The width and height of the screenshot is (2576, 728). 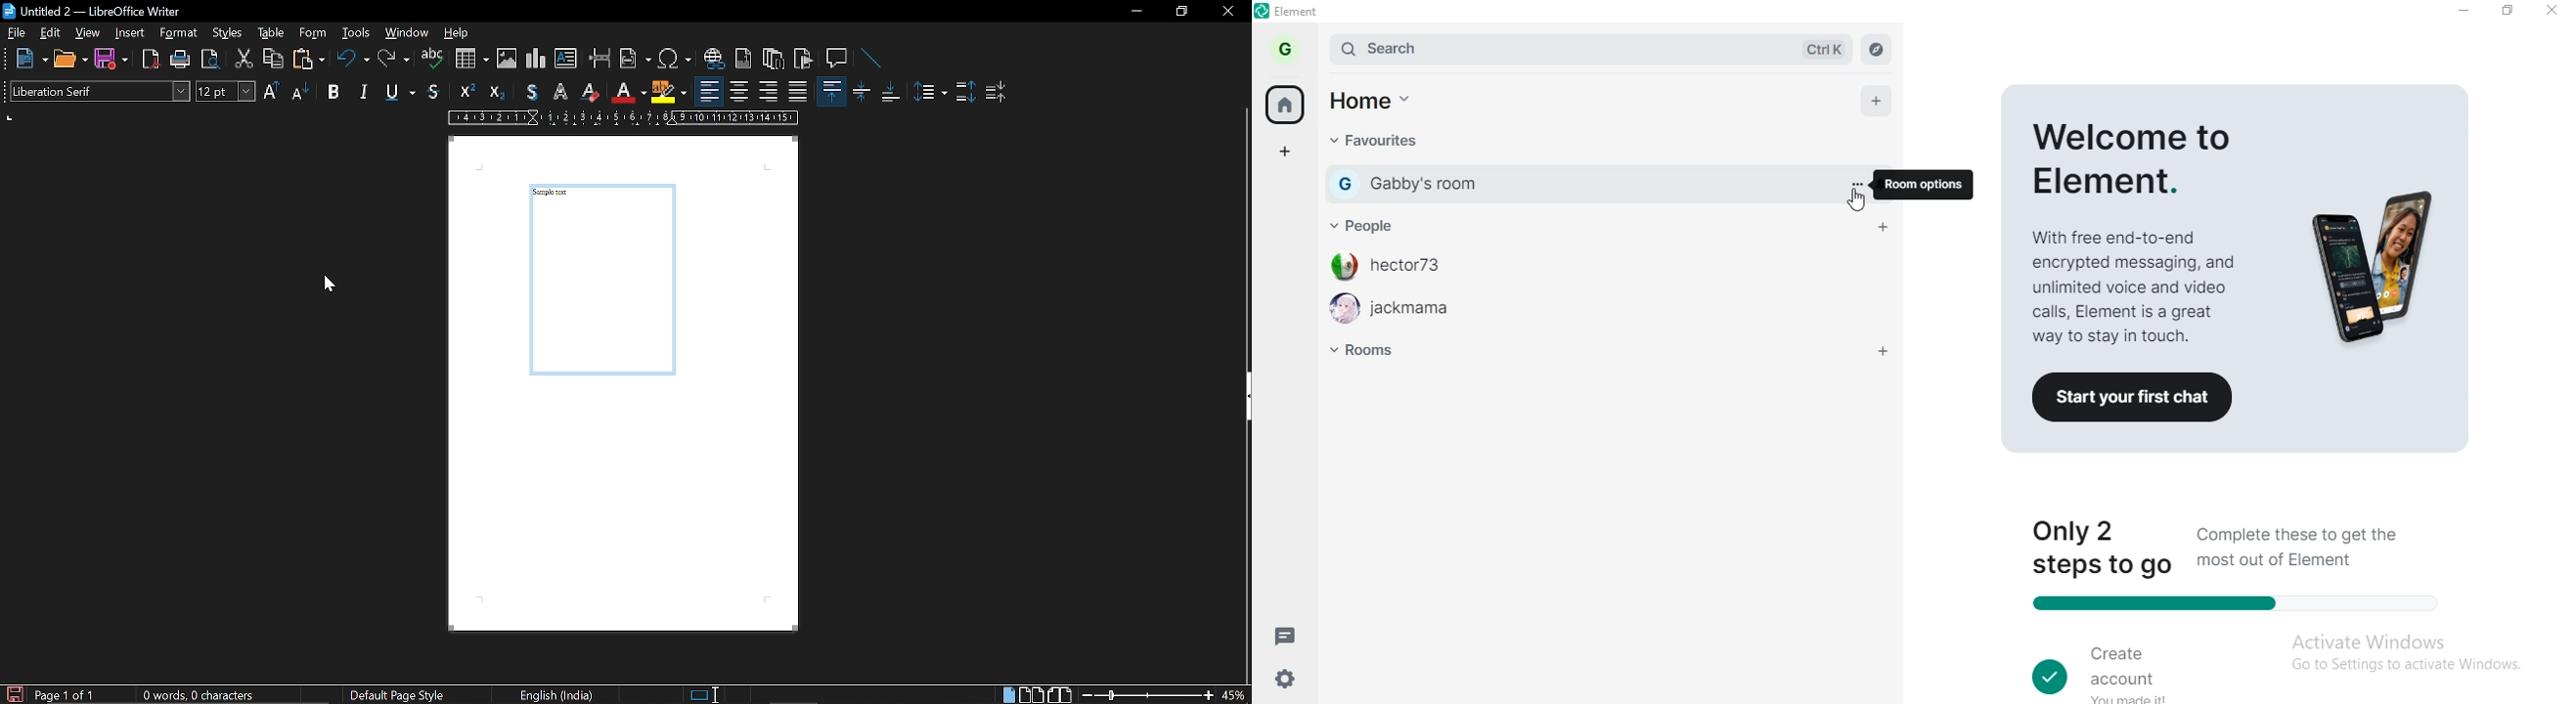 I want to click on windows, so click(x=407, y=34).